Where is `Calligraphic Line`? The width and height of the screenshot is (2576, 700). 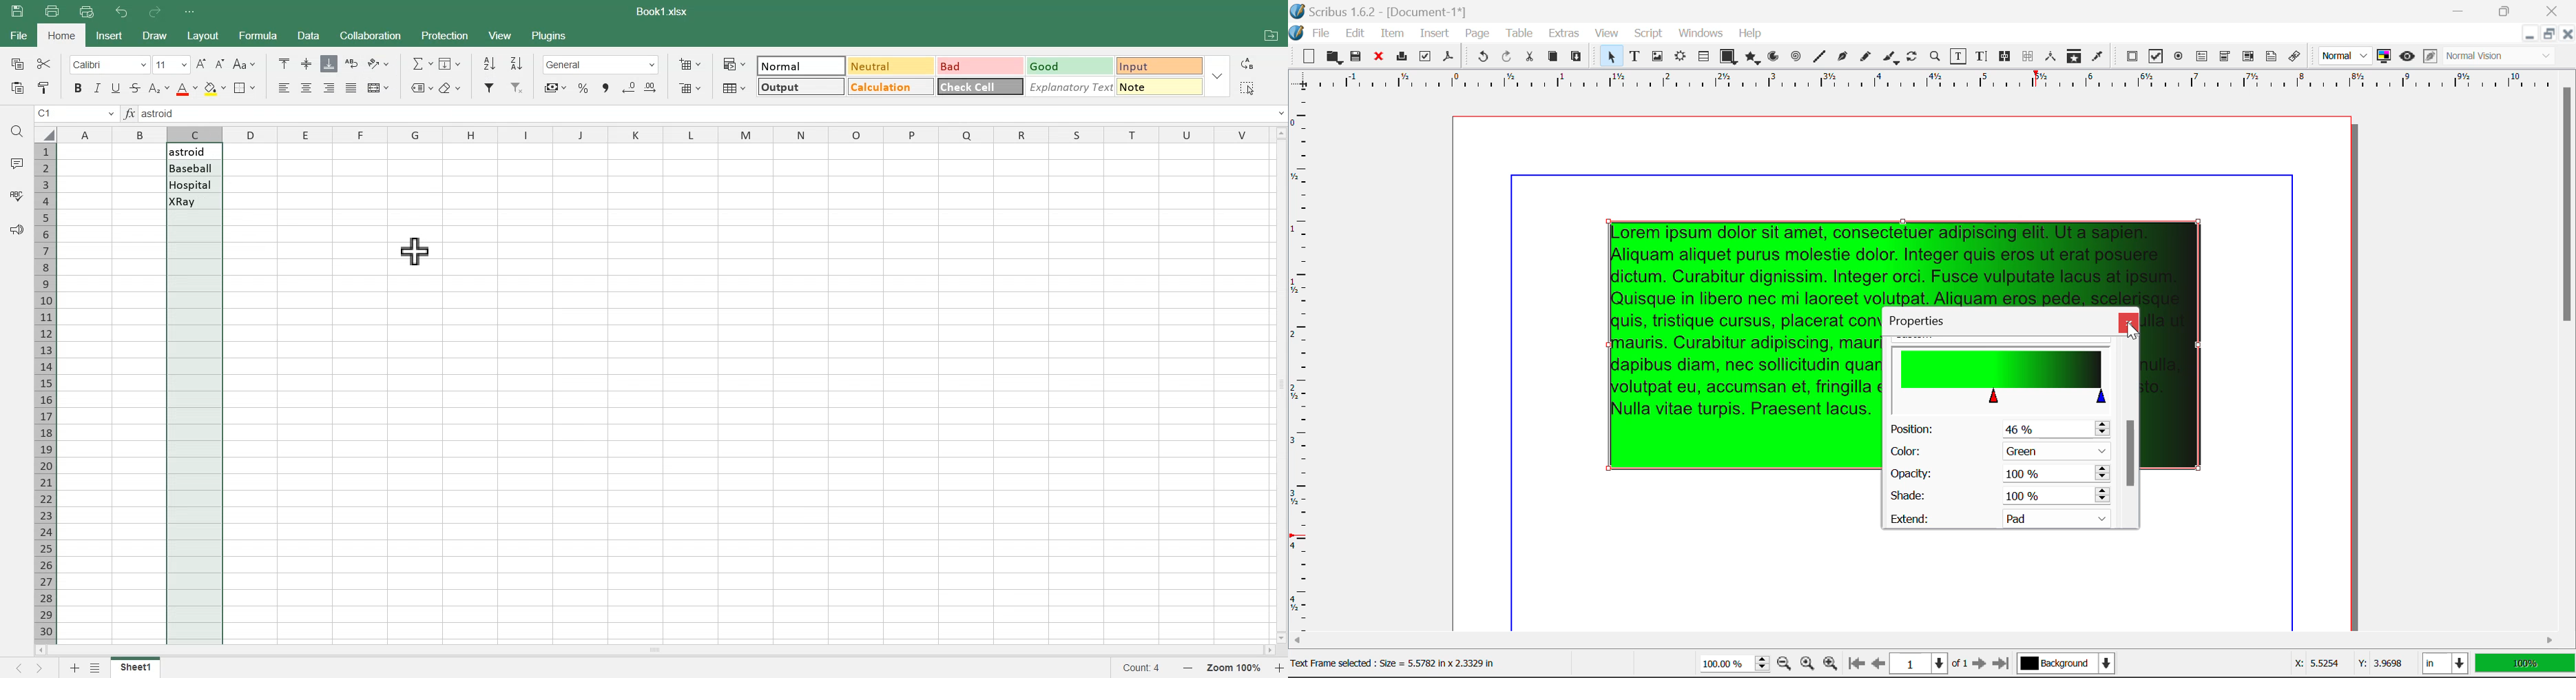
Calligraphic Line is located at coordinates (1892, 59).